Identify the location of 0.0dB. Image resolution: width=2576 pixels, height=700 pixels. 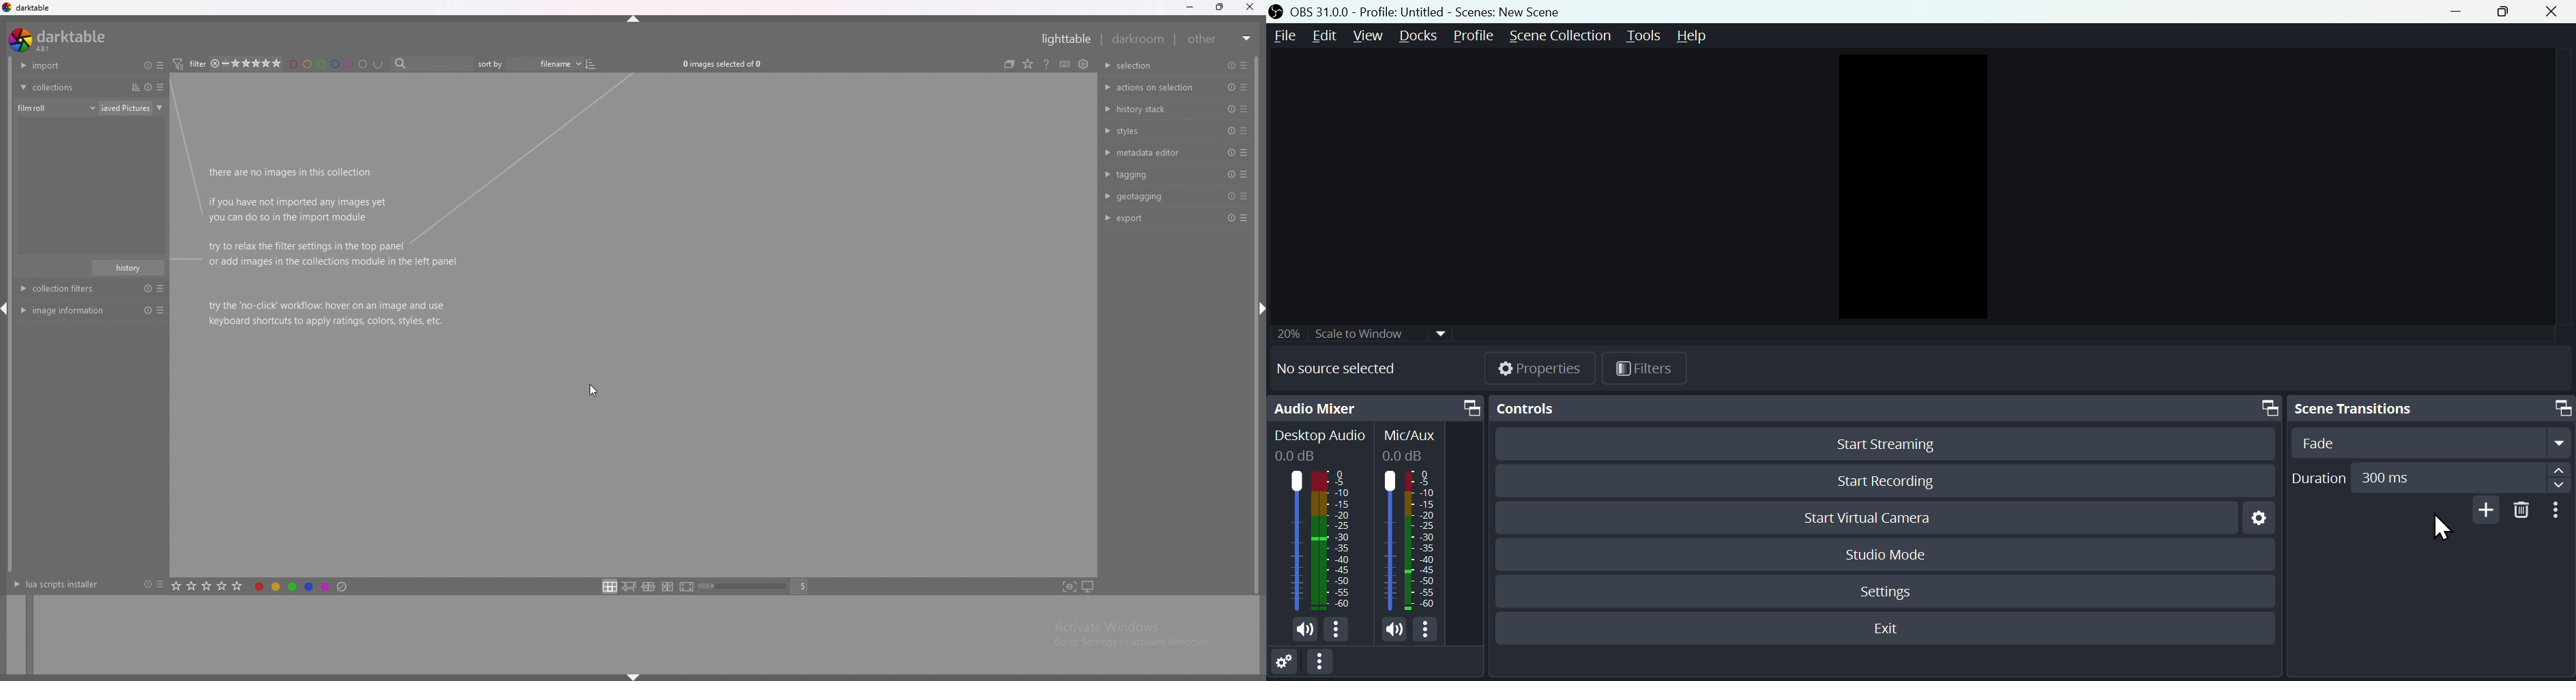
(1297, 457).